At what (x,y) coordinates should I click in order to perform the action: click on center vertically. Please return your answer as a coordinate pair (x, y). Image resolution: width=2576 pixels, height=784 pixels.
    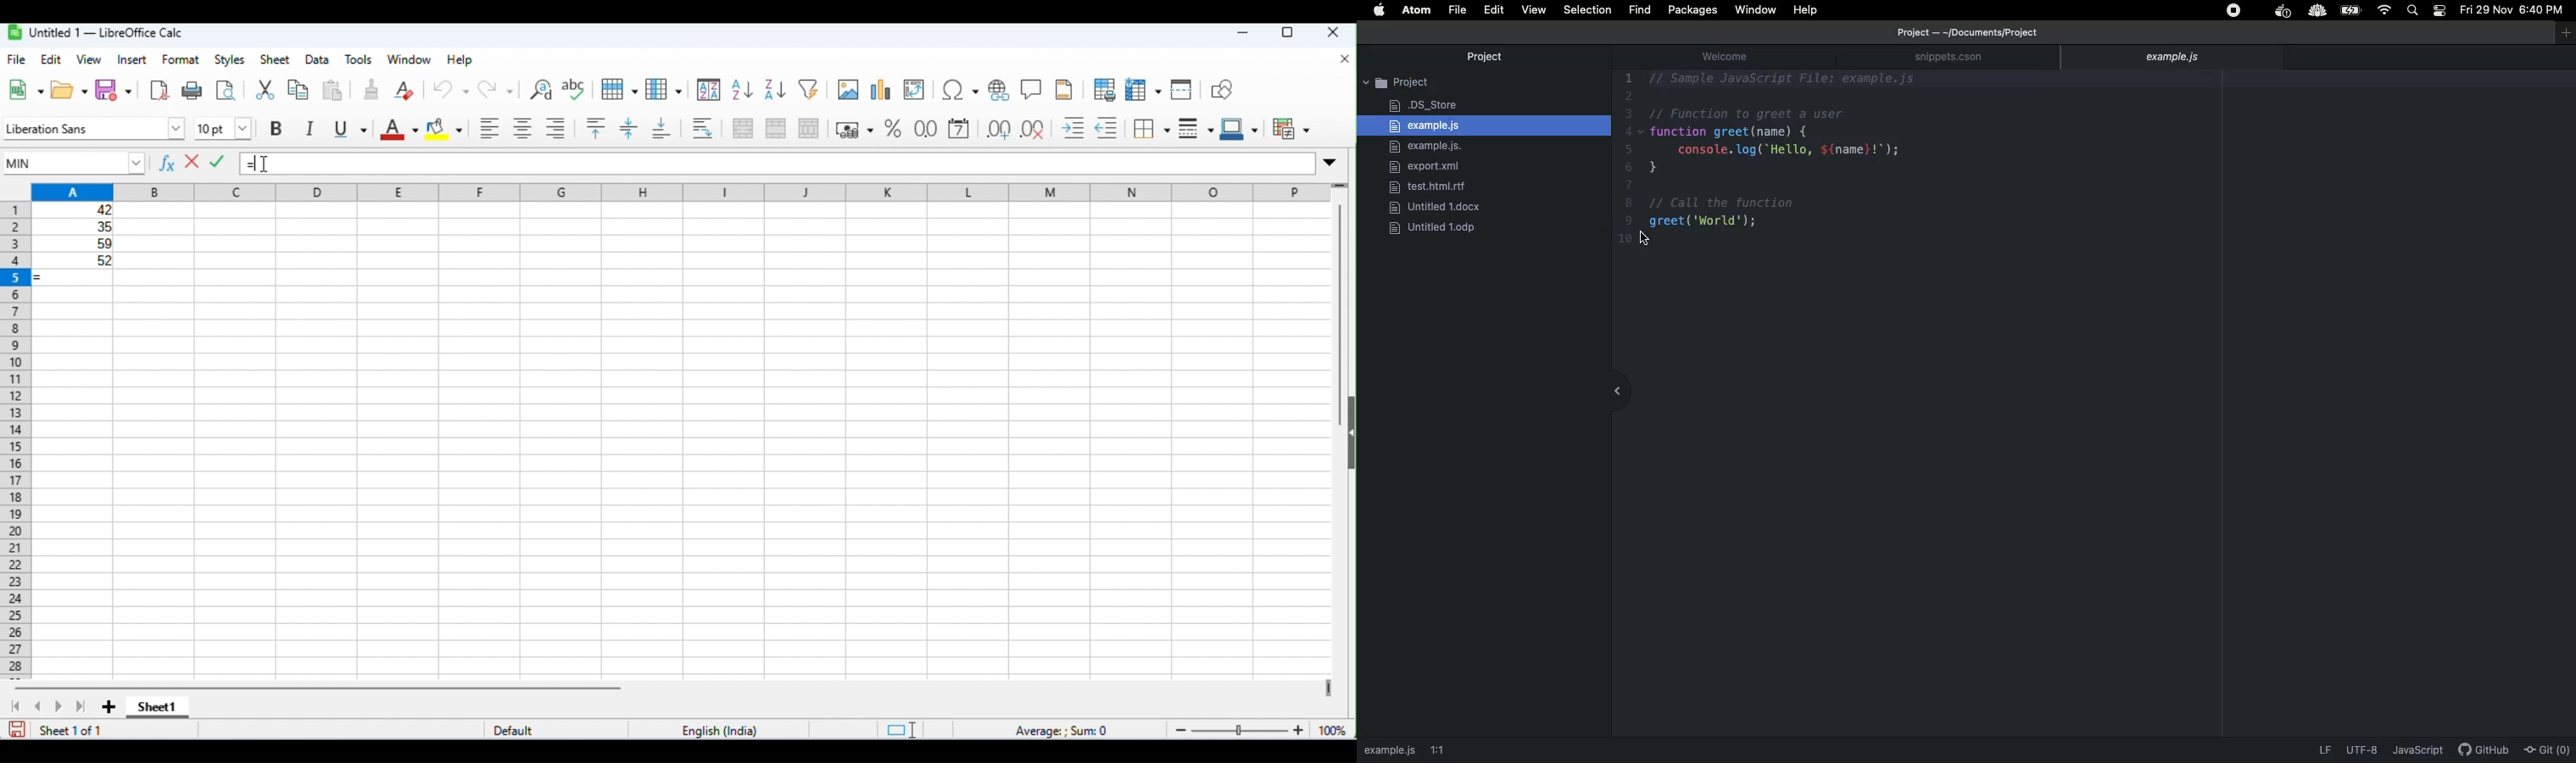
    Looking at the image, I should click on (629, 129).